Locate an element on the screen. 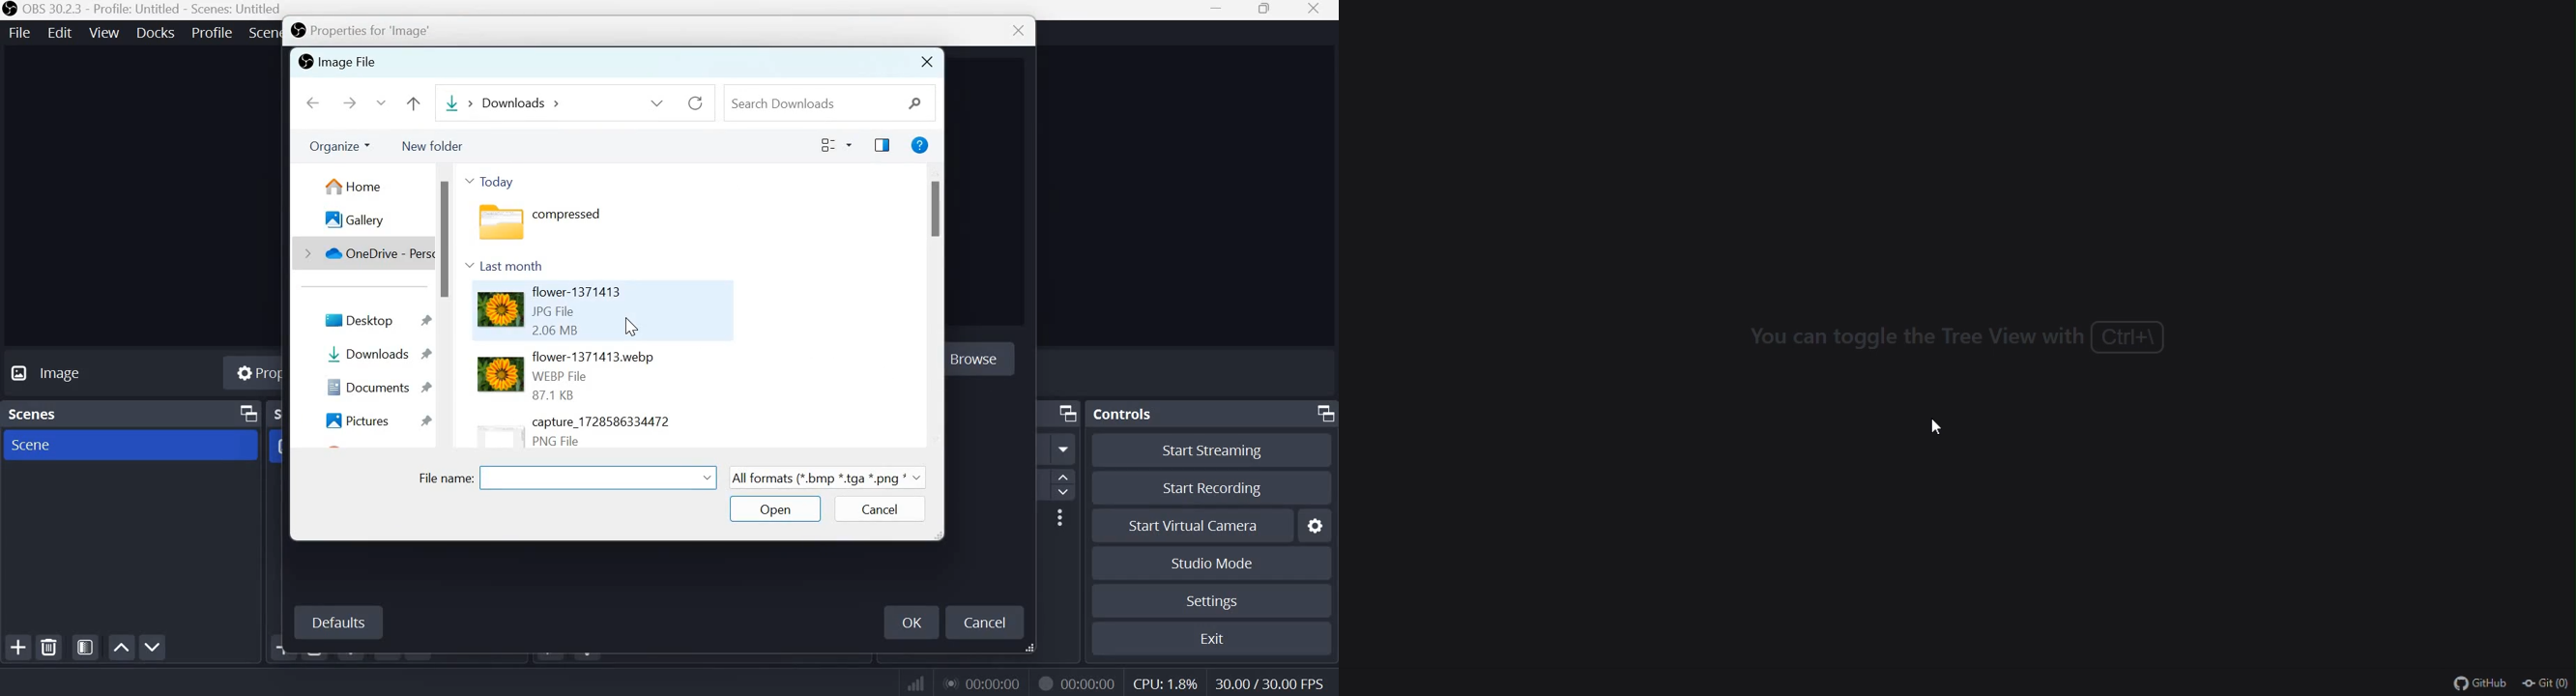 The height and width of the screenshot is (700, 2576). Today is located at coordinates (492, 181).